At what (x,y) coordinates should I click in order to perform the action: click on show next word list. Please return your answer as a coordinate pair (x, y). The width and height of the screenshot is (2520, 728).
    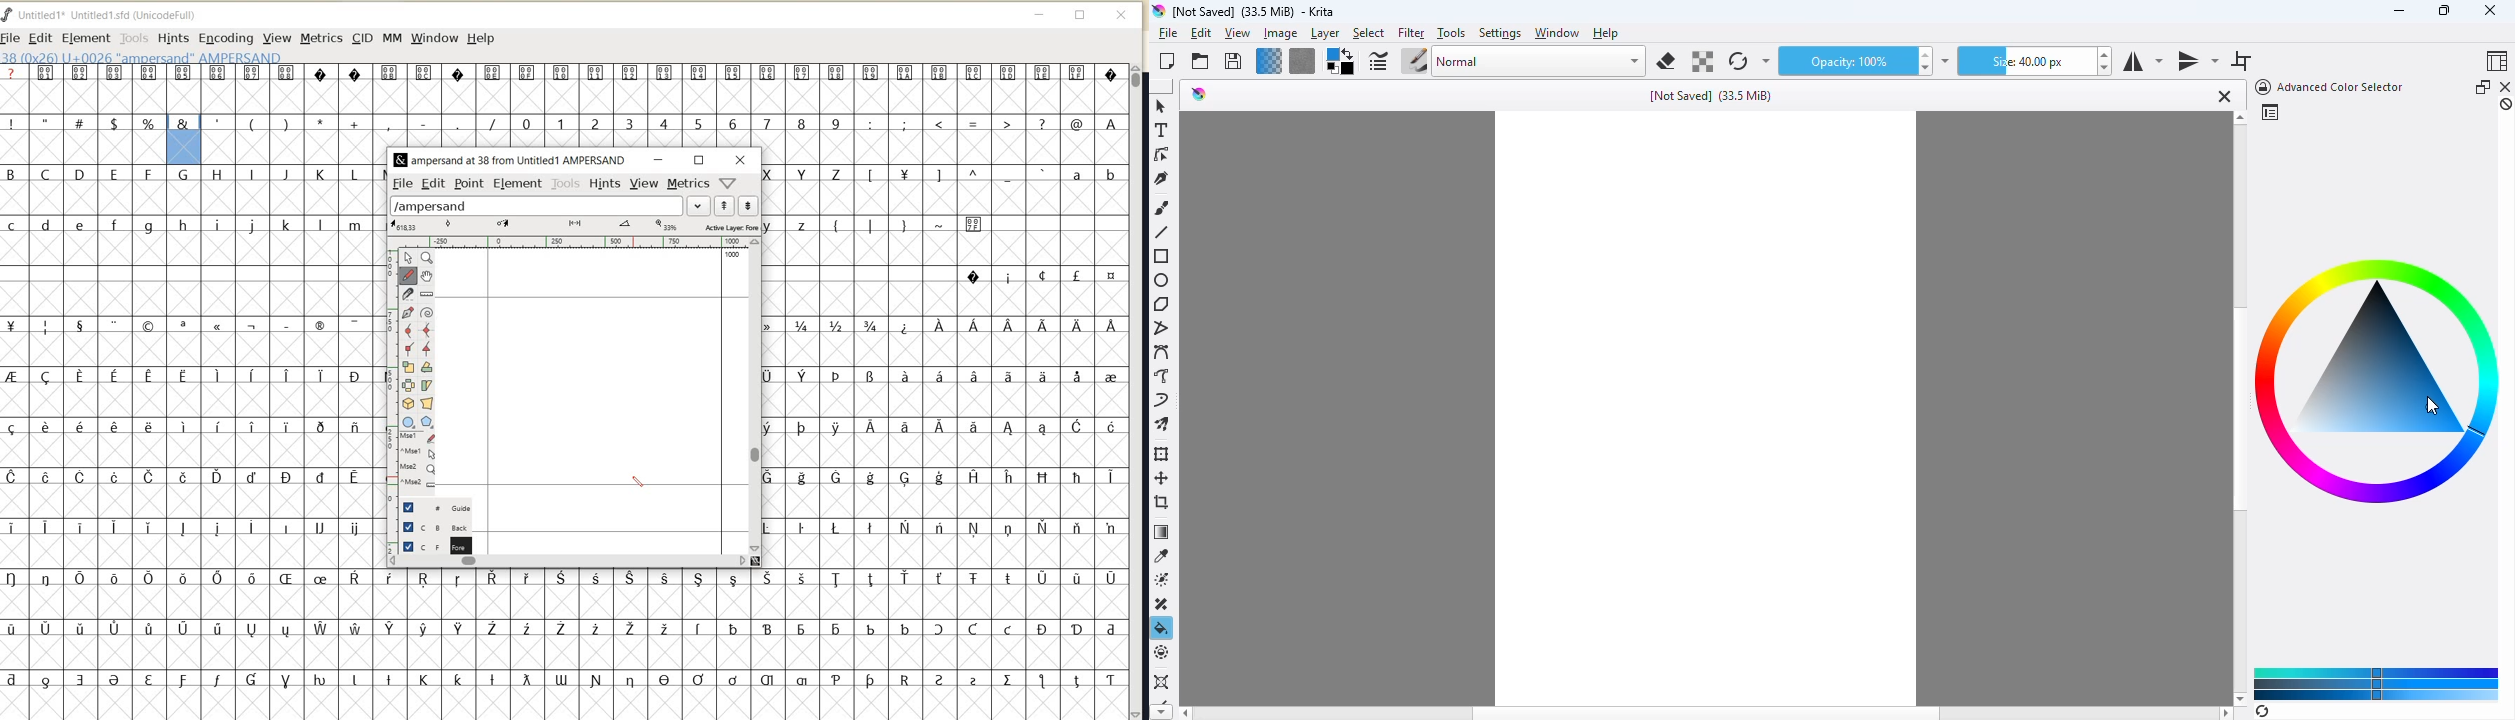
    Looking at the image, I should click on (748, 205).